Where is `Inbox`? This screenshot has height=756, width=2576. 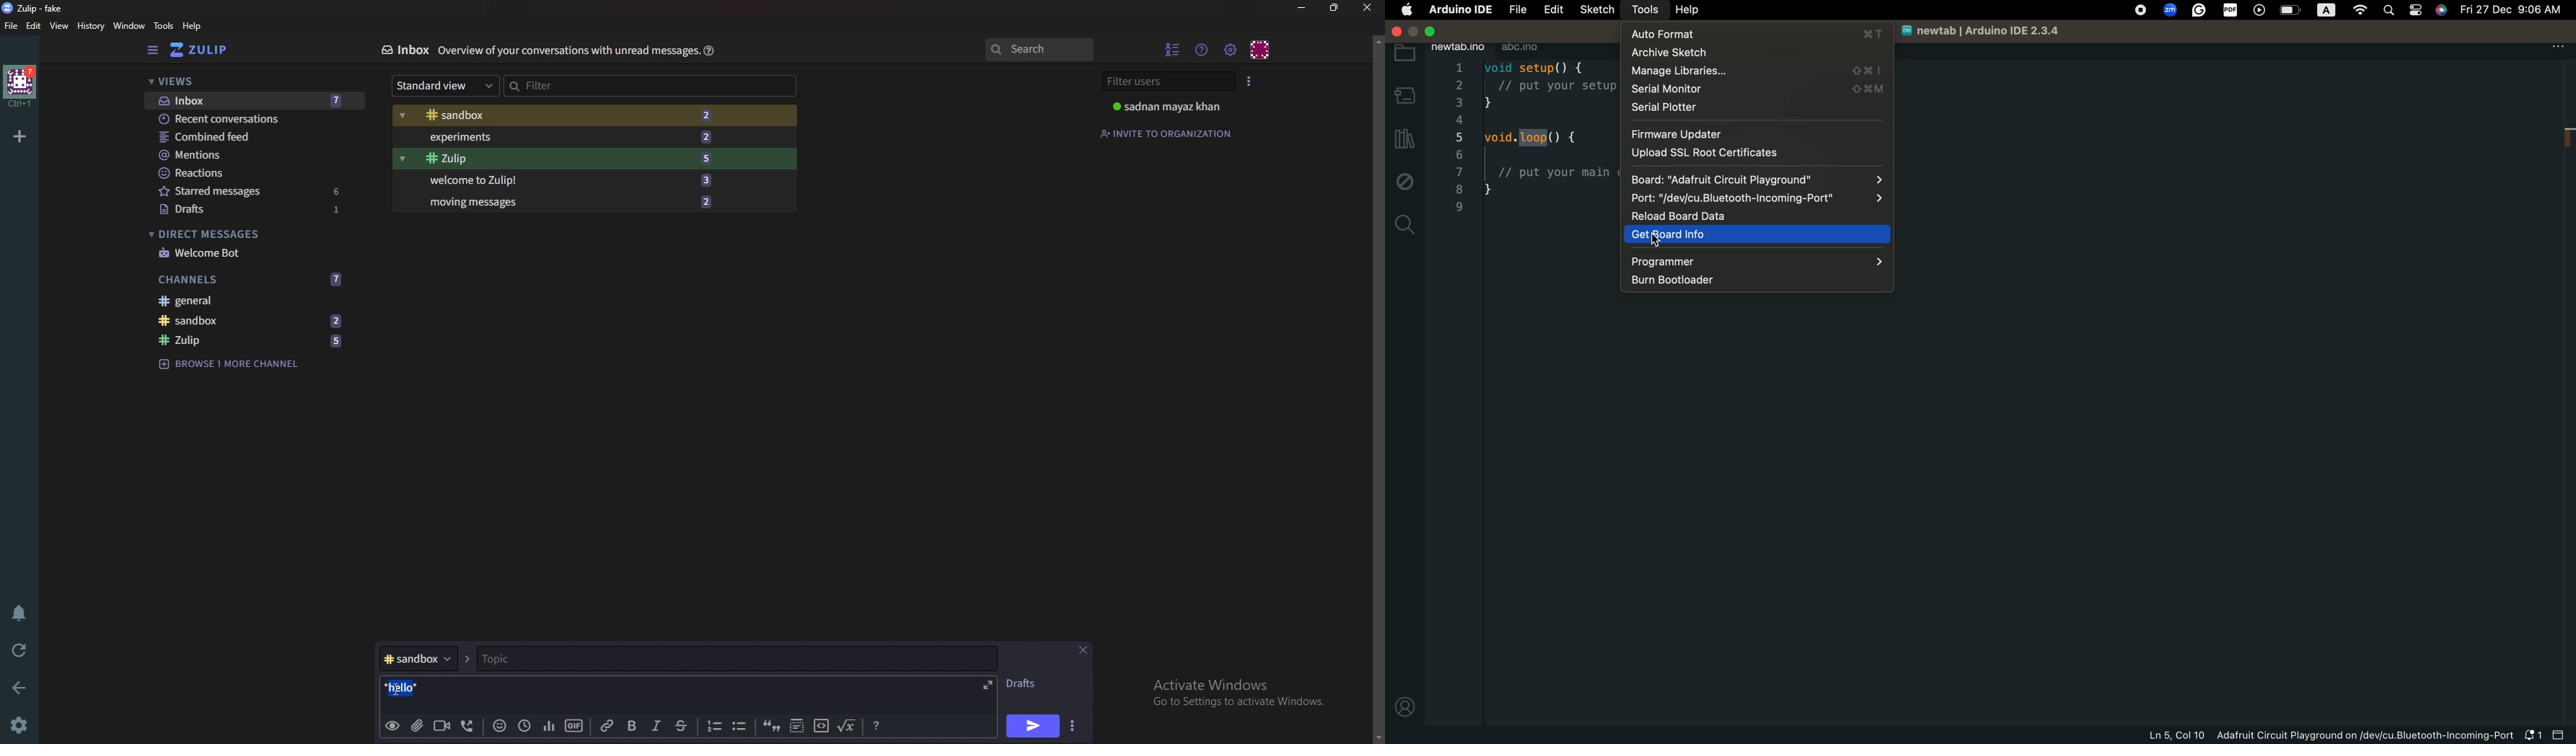 Inbox is located at coordinates (405, 48).